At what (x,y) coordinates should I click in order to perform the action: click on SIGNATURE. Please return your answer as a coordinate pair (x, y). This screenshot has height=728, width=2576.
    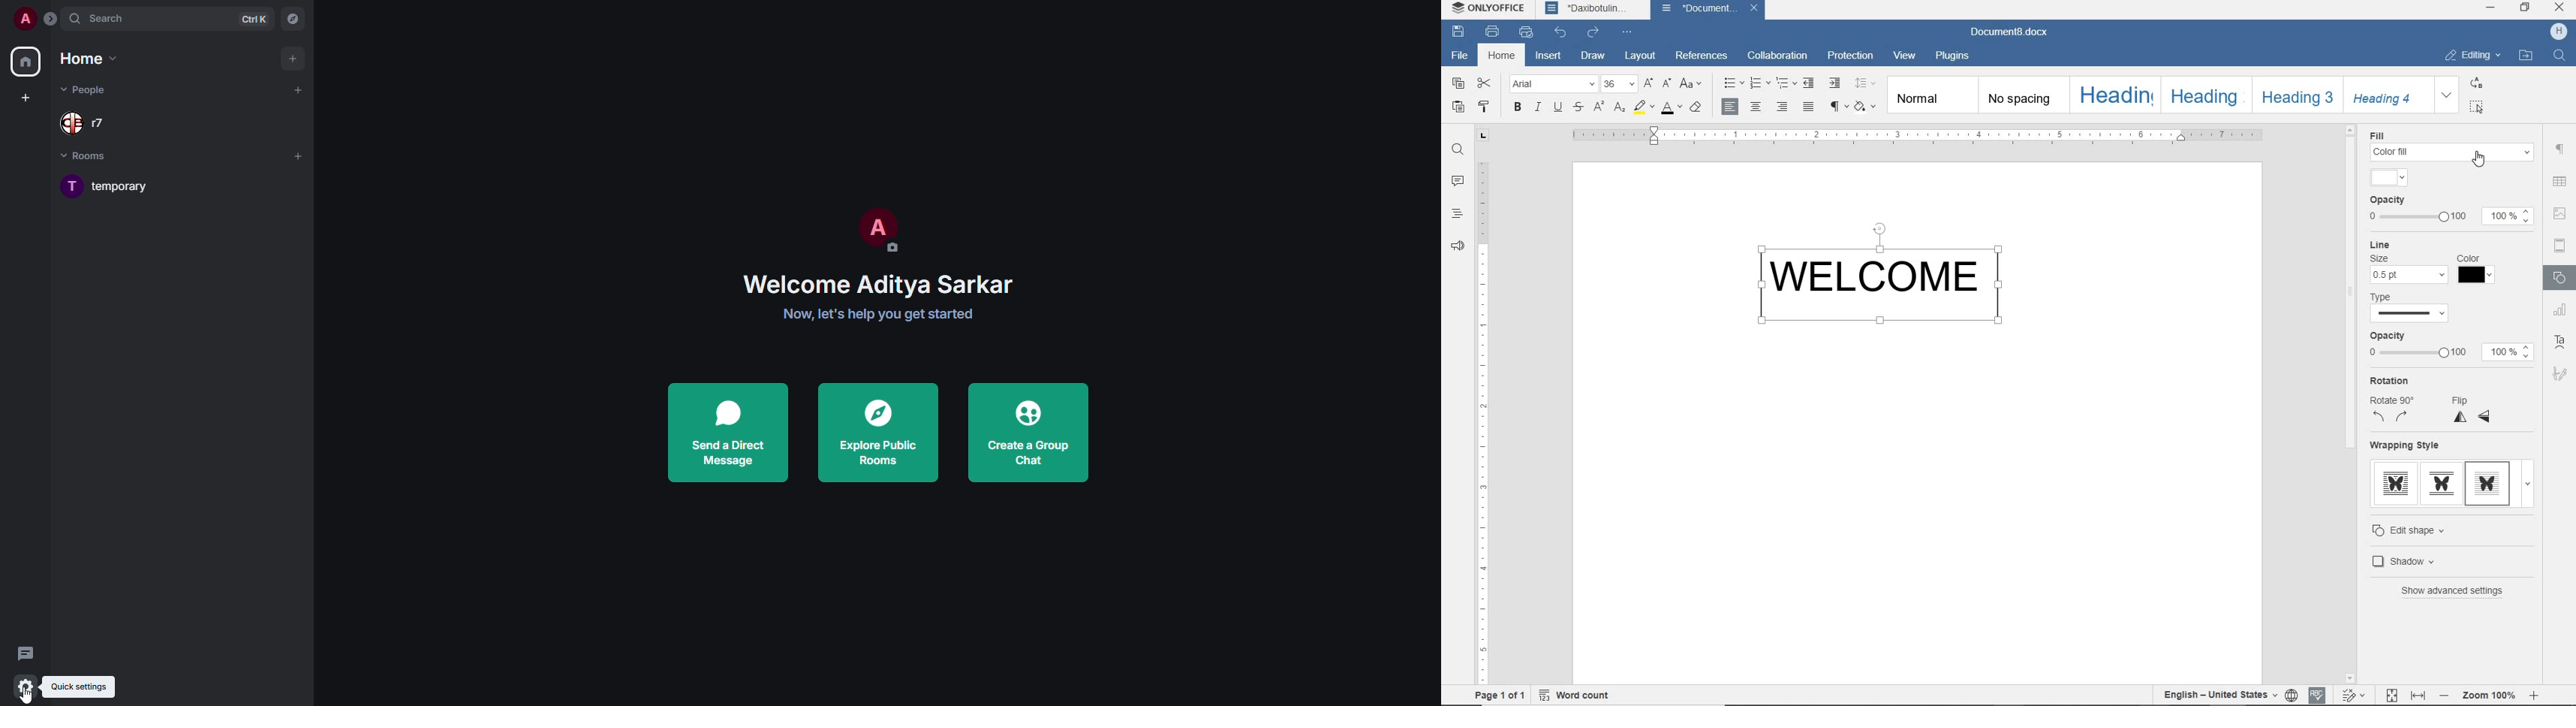
    Looking at the image, I should click on (2561, 373).